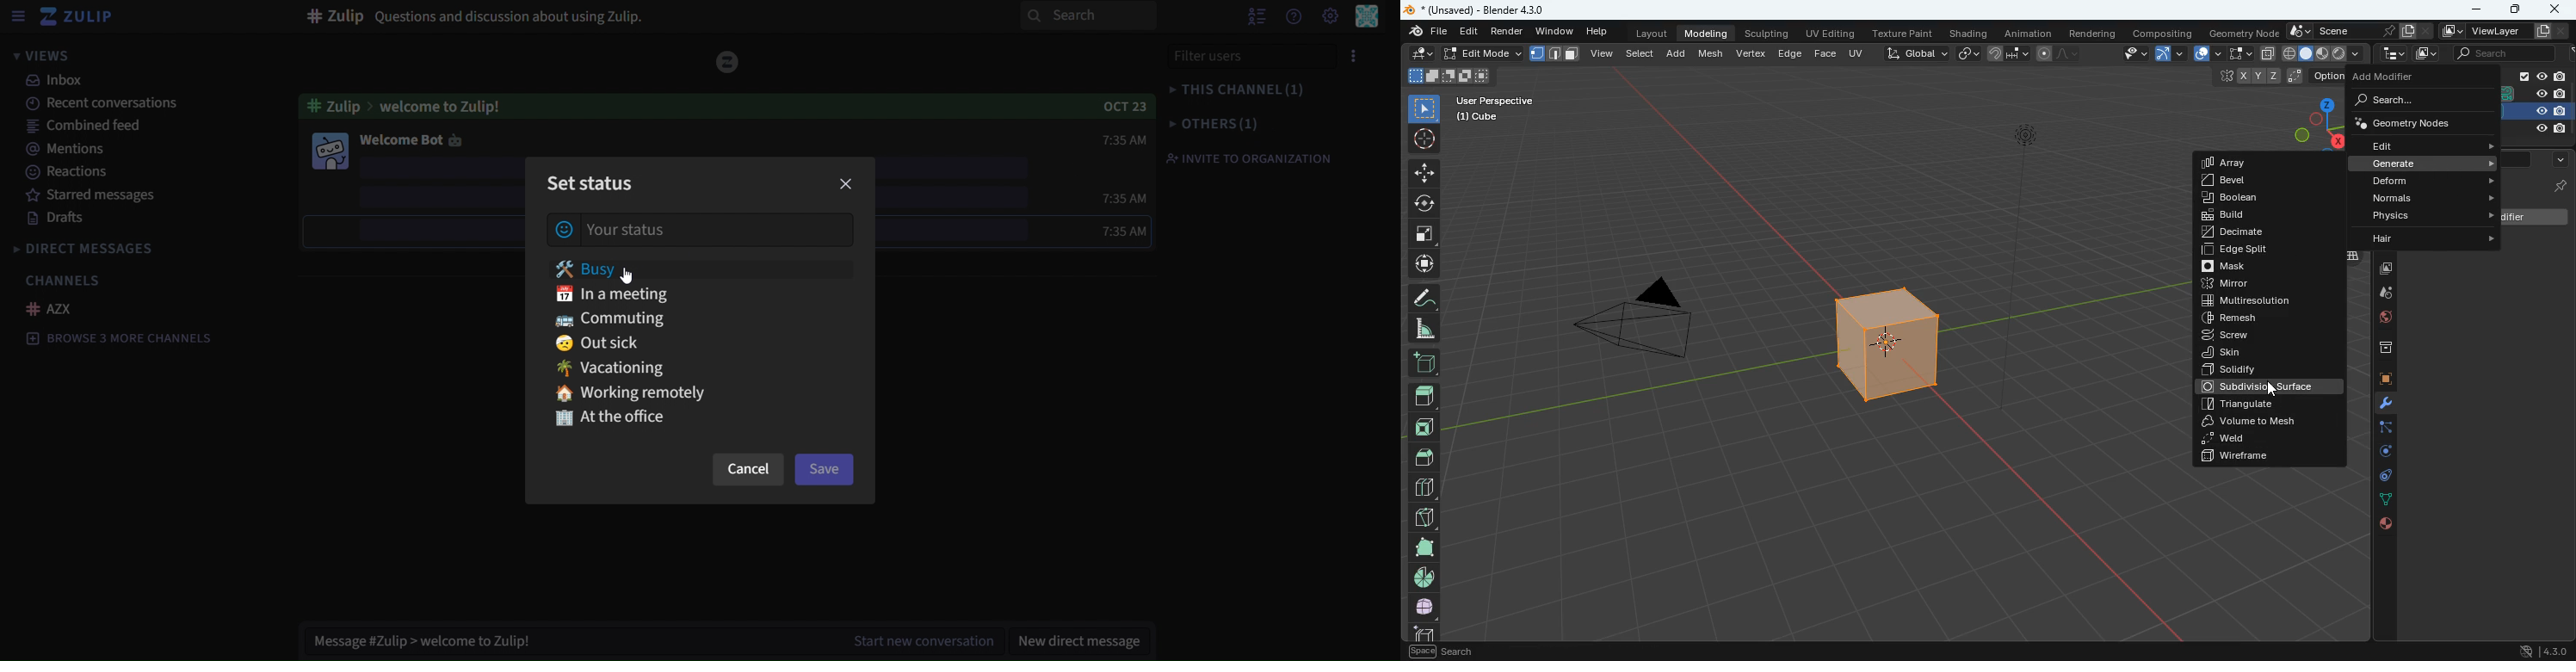 This screenshot has width=2576, height=672. What do you see at coordinates (476, 17) in the screenshot?
I see `Question and discussion about using Zulip.` at bounding box center [476, 17].